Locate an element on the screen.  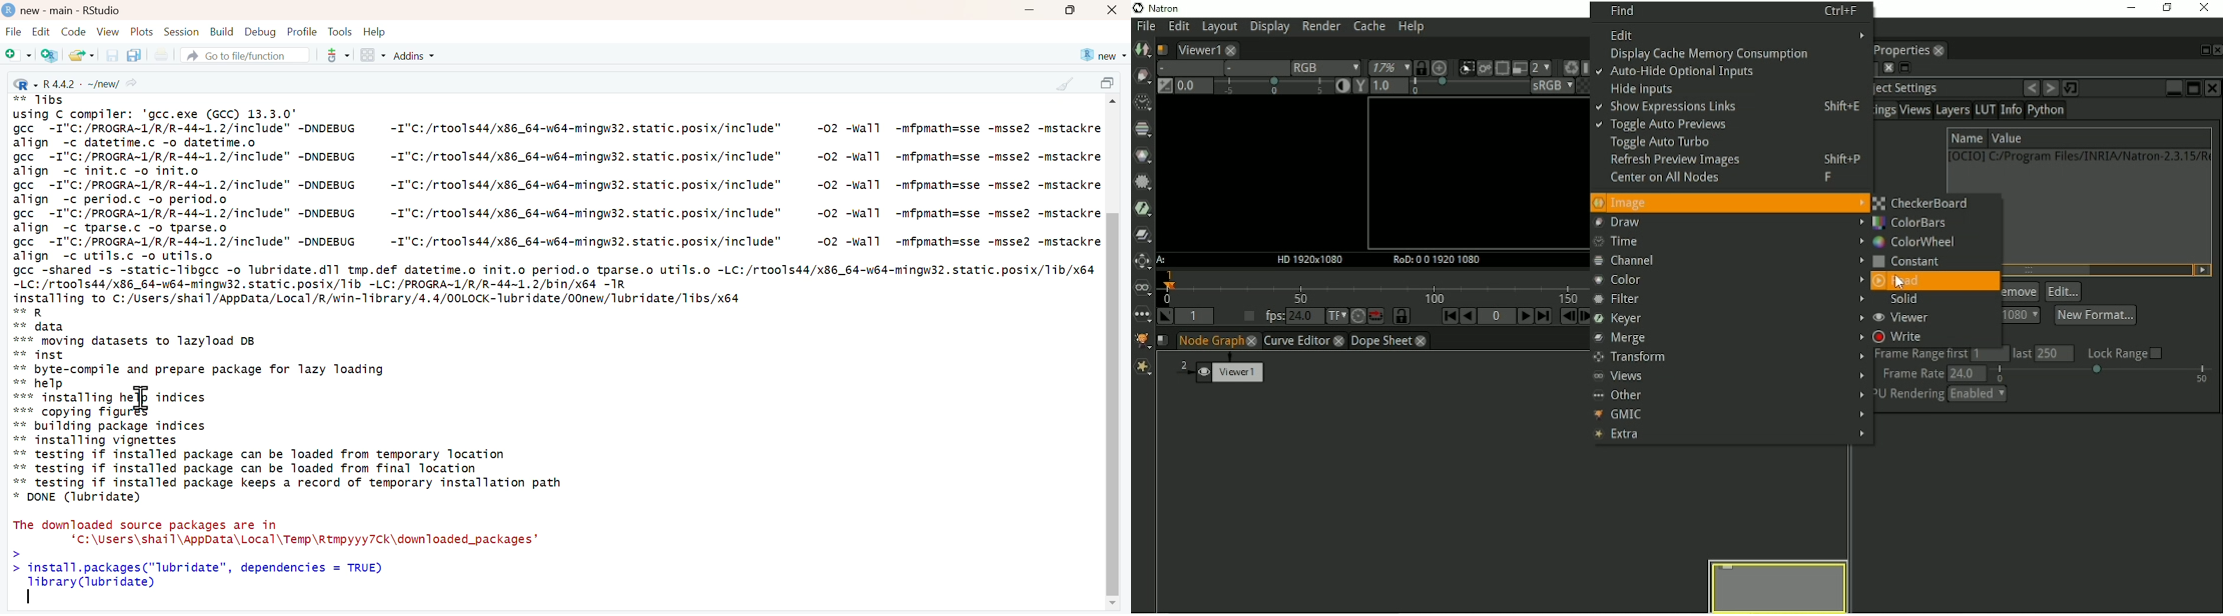
save the current document is located at coordinates (110, 55).